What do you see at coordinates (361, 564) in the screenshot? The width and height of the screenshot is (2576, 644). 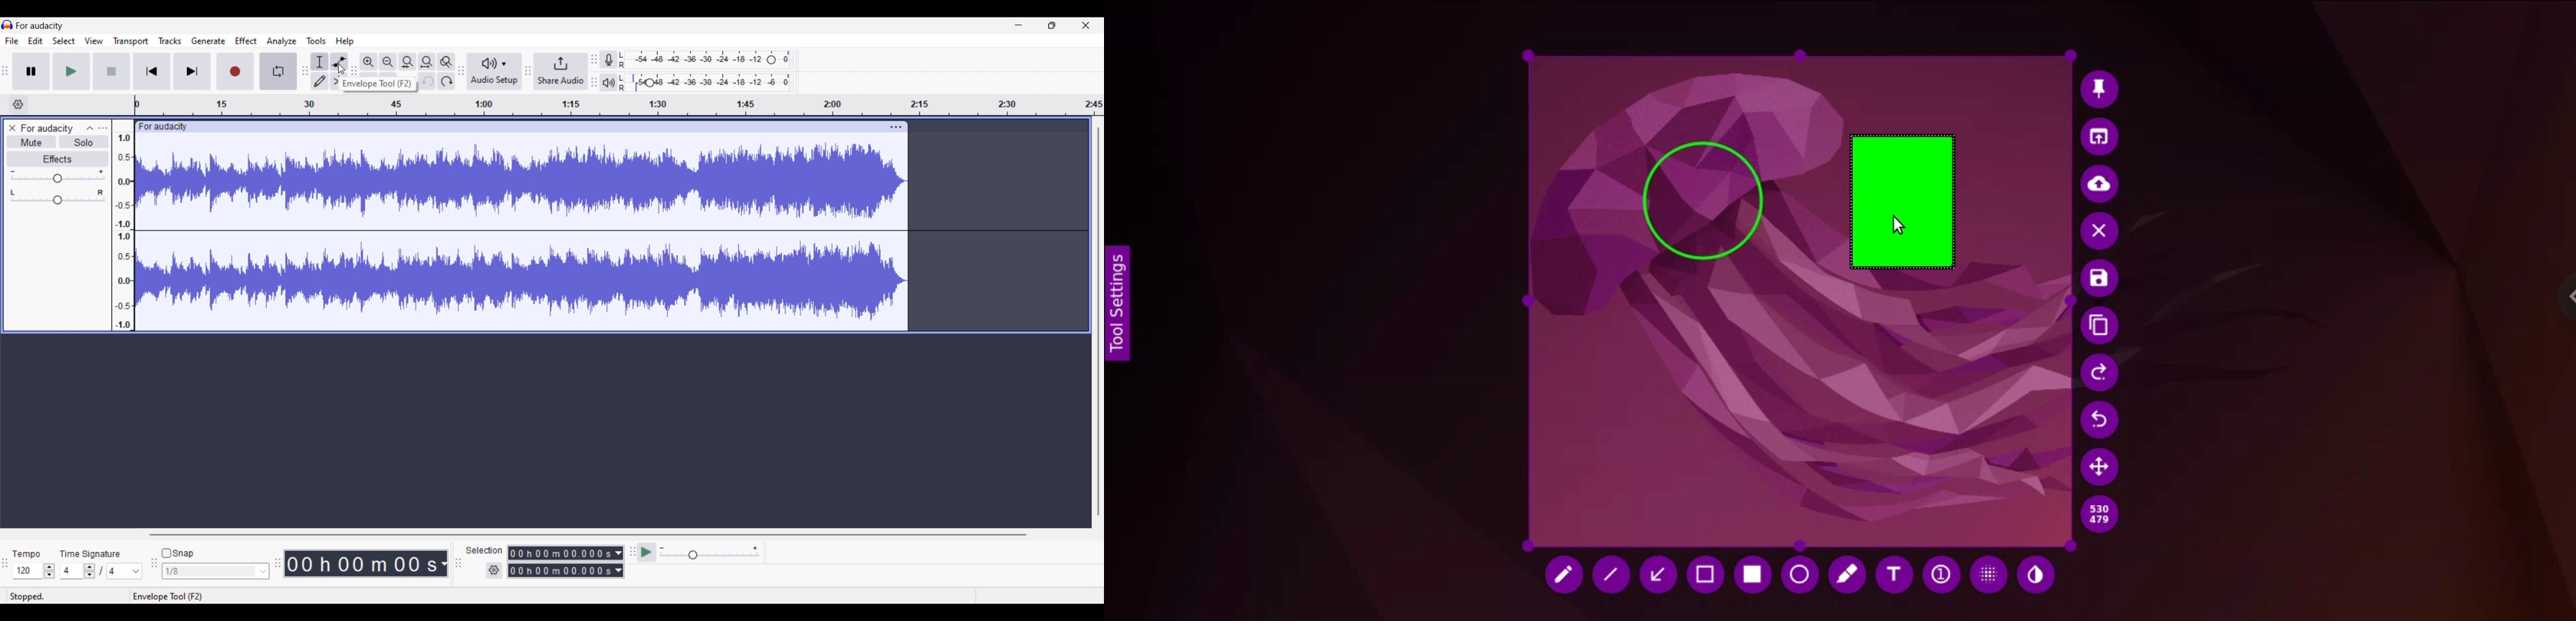 I see `Current duration` at bounding box center [361, 564].